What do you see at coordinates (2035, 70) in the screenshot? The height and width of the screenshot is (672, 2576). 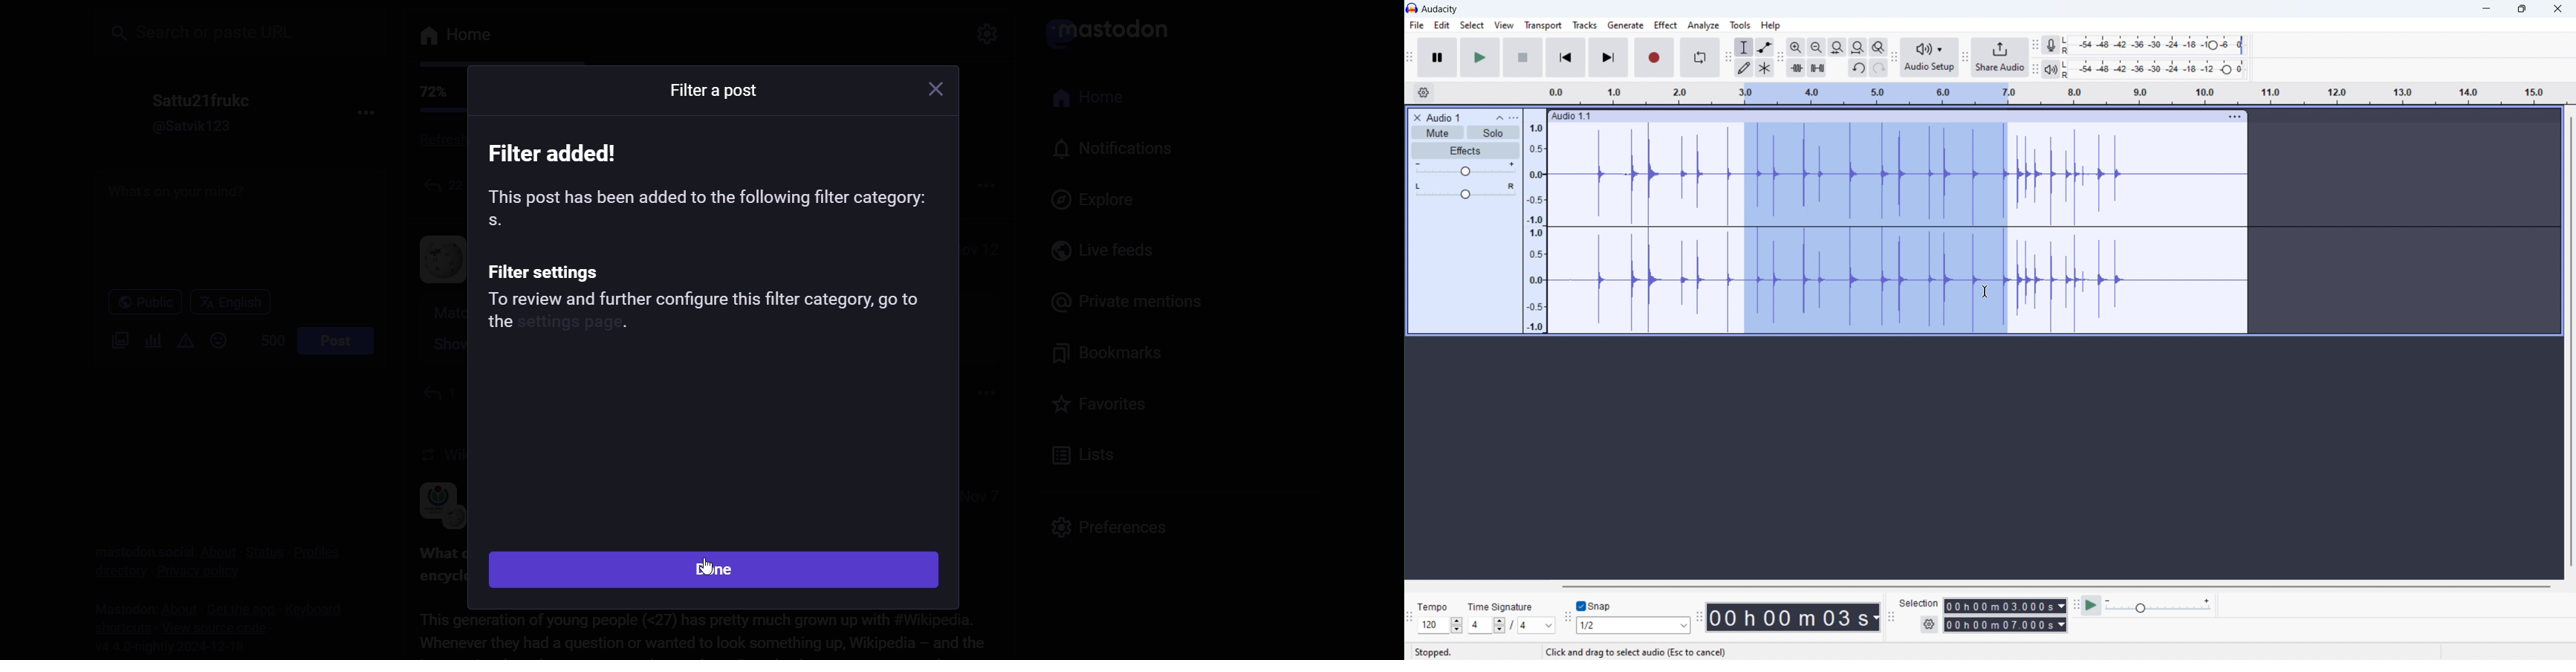 I see `playback meter toolbar` at bounding box center [2035, 70].